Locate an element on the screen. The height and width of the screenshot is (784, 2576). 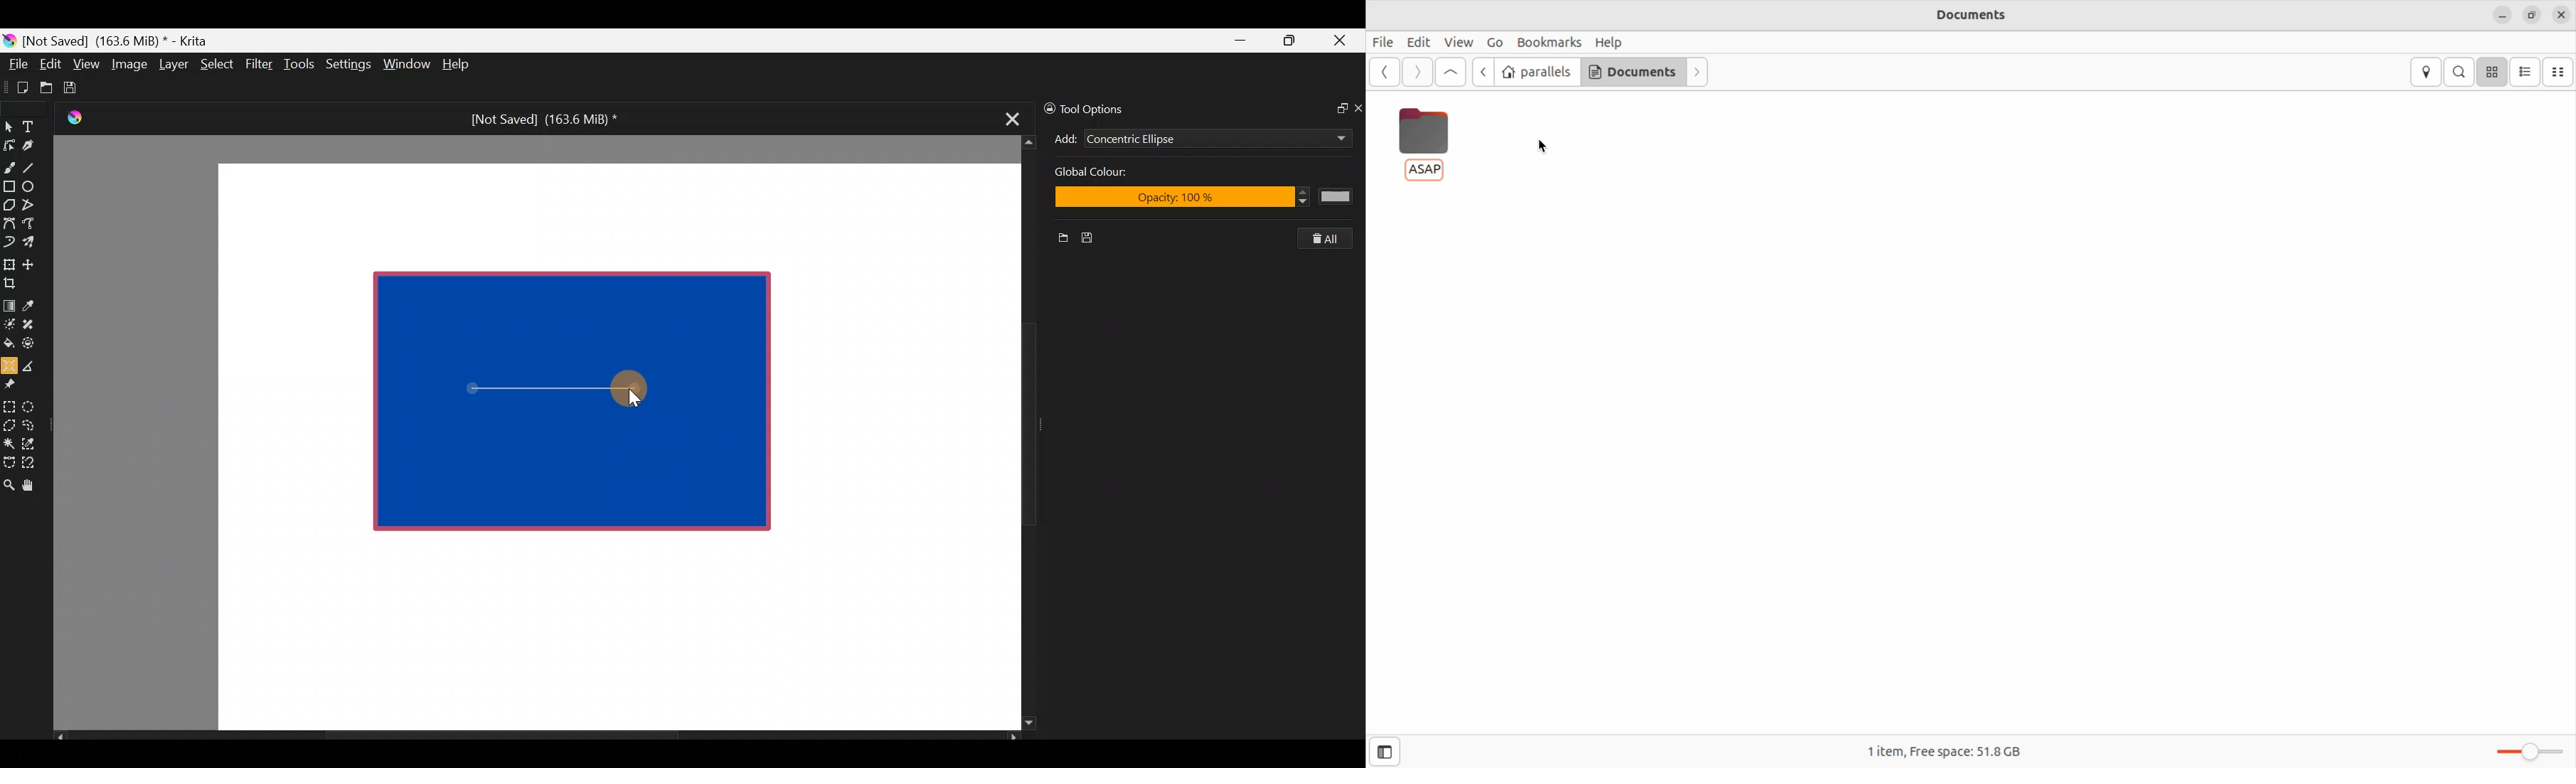
Save is located at coordinates (80, 87).